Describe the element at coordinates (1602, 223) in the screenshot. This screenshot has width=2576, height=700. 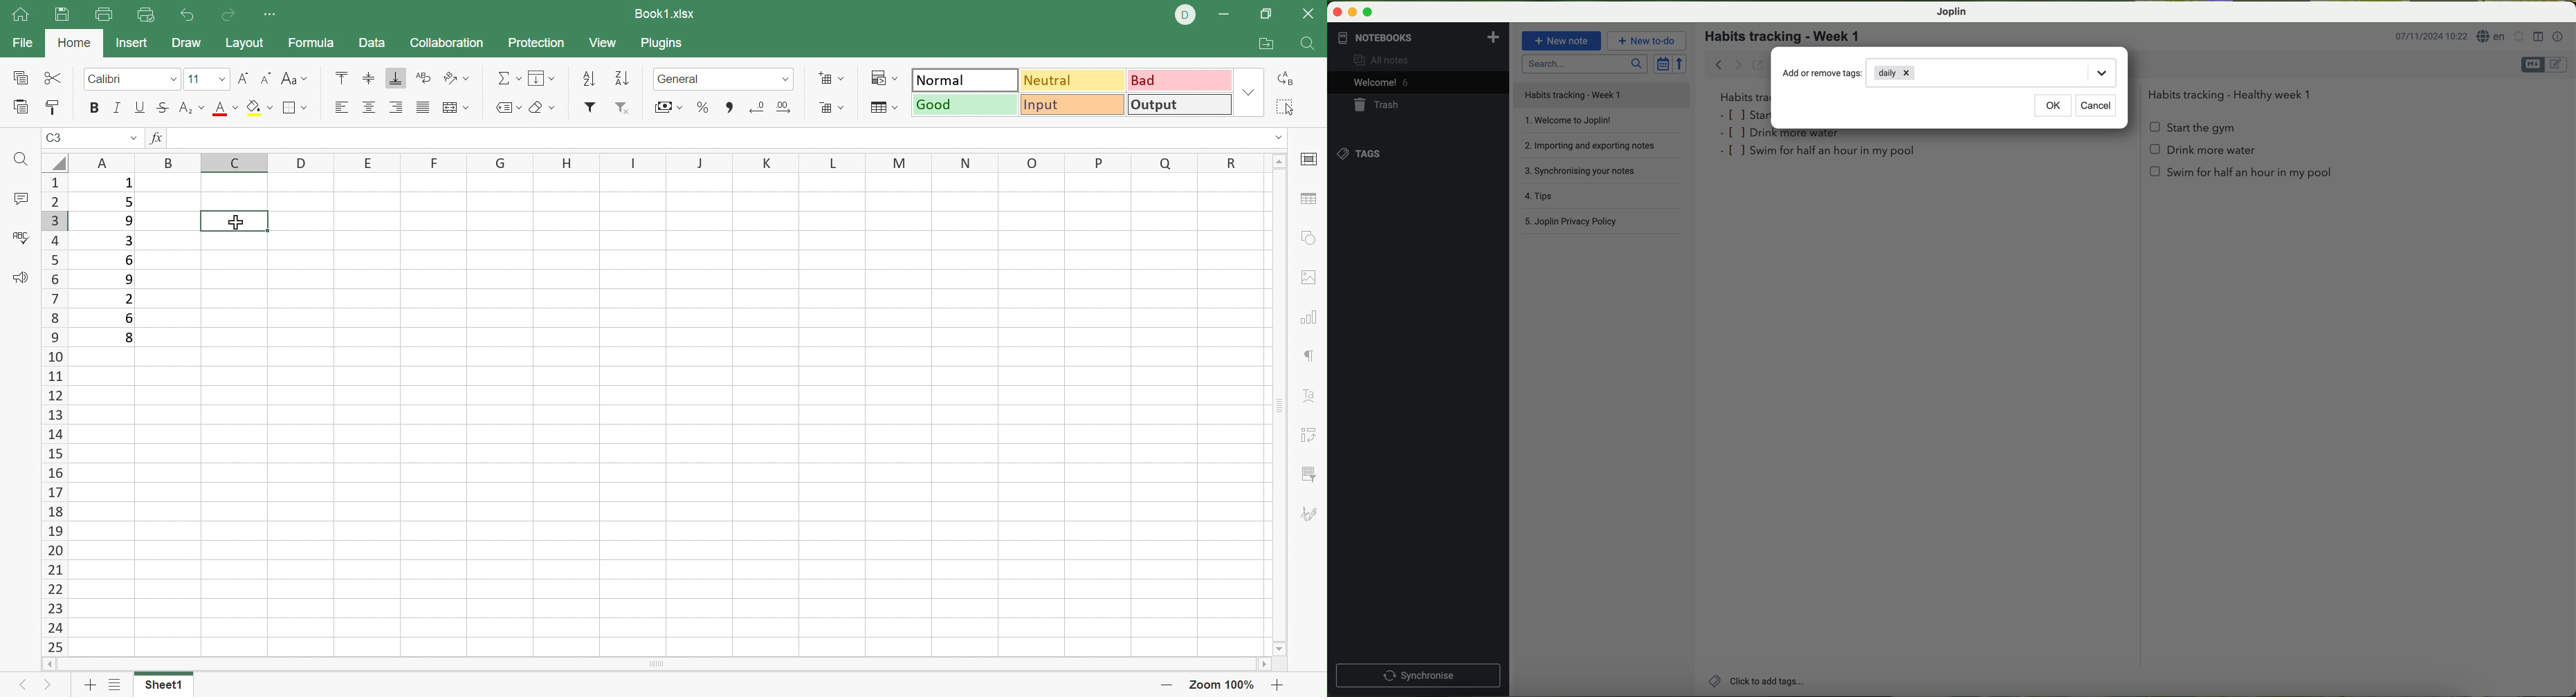
I see `Joplin privacy policy` at that location.